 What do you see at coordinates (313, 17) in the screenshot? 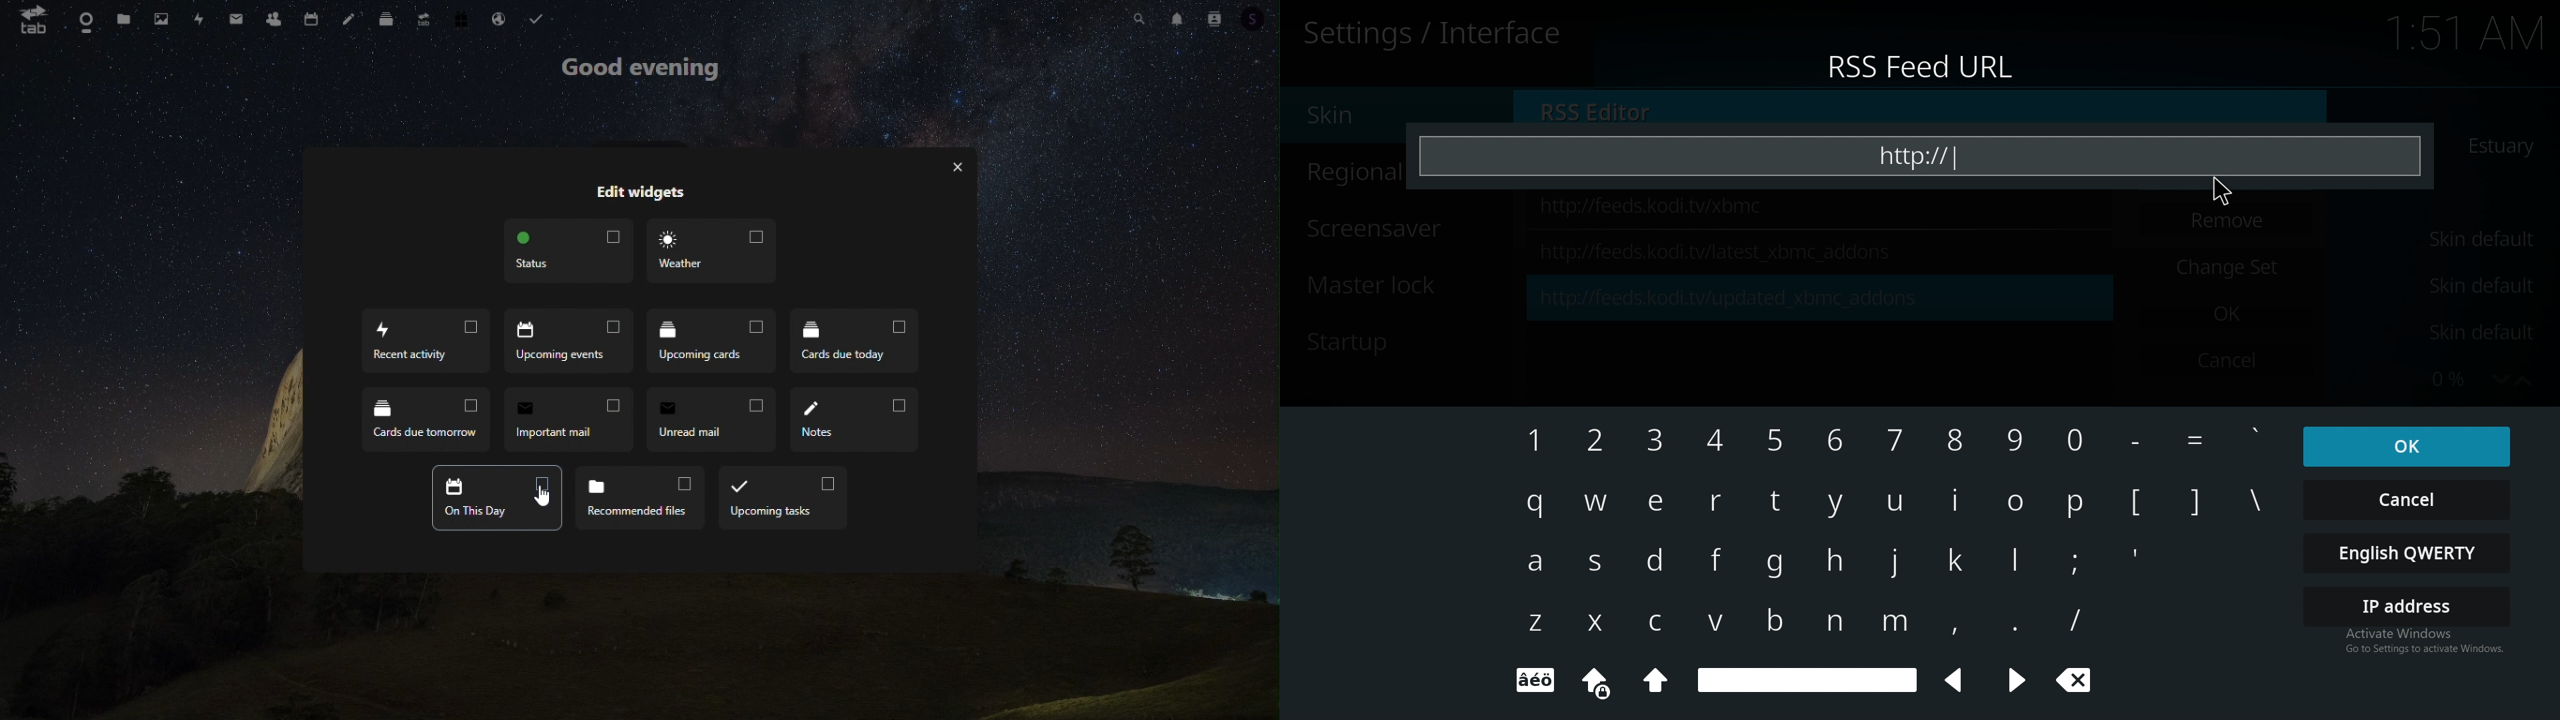
I see `calendar` at bounding box center [313, 17].